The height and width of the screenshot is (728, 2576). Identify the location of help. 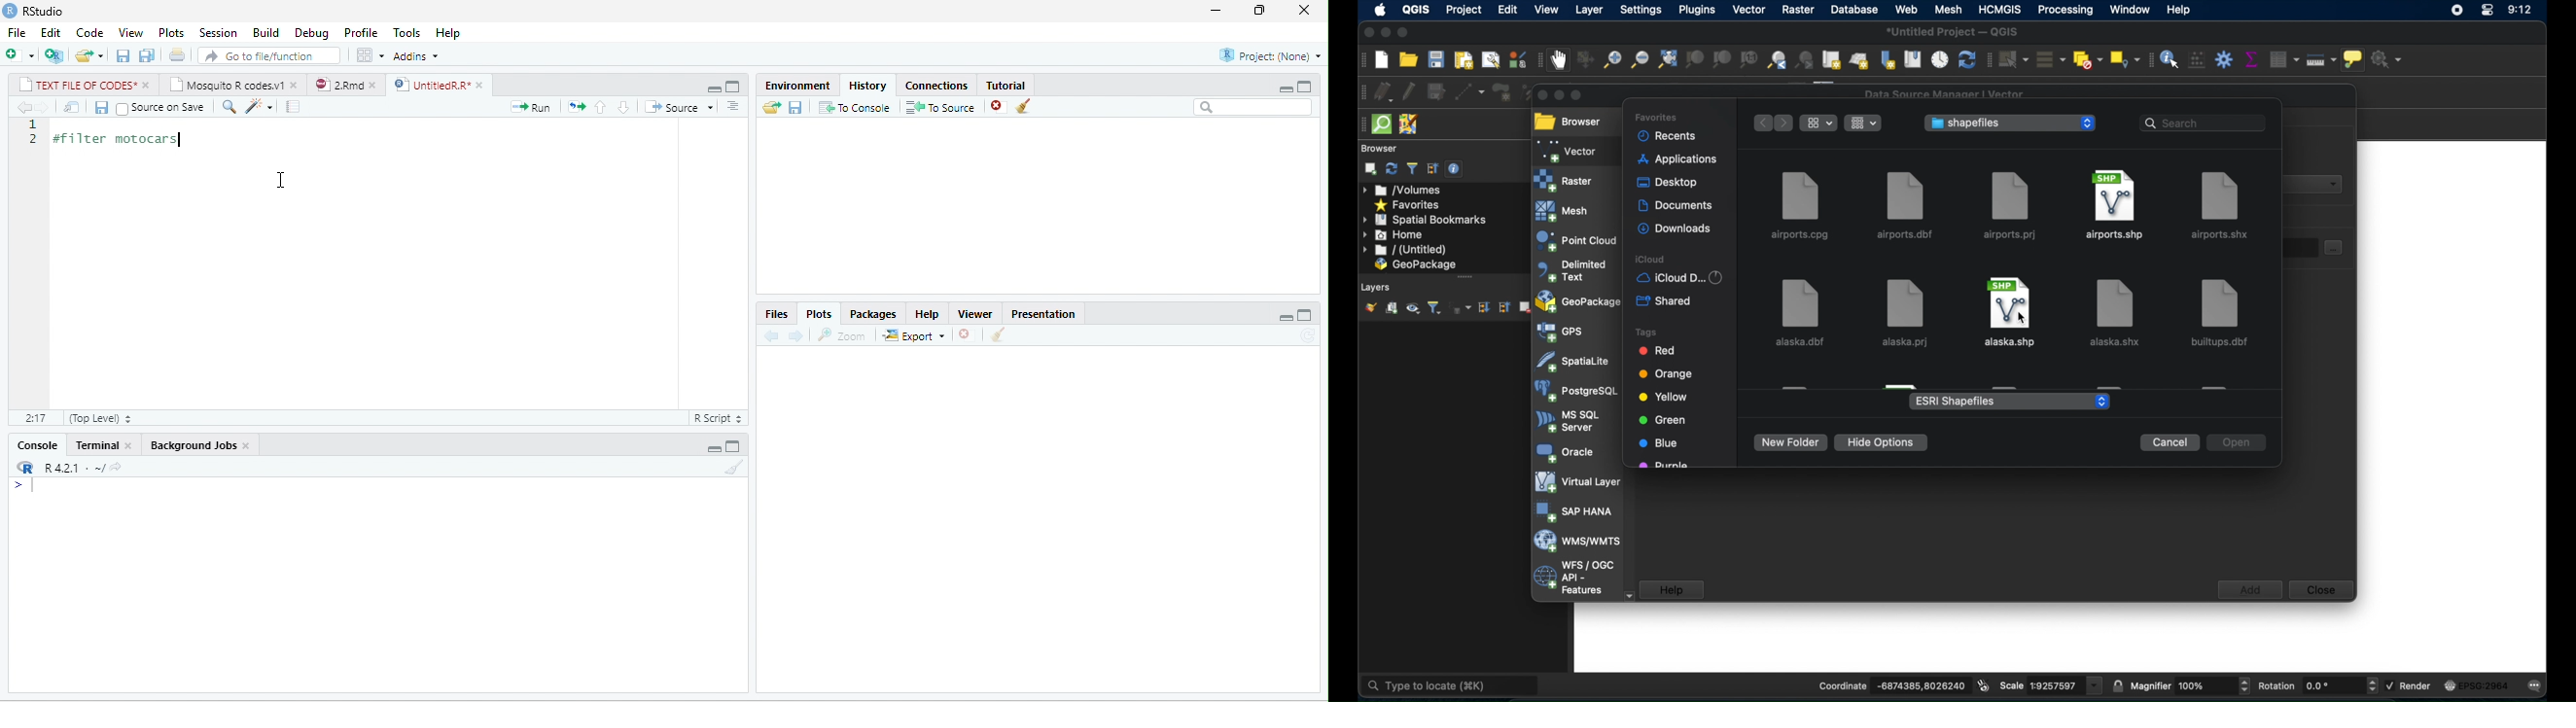
(2184, 10).